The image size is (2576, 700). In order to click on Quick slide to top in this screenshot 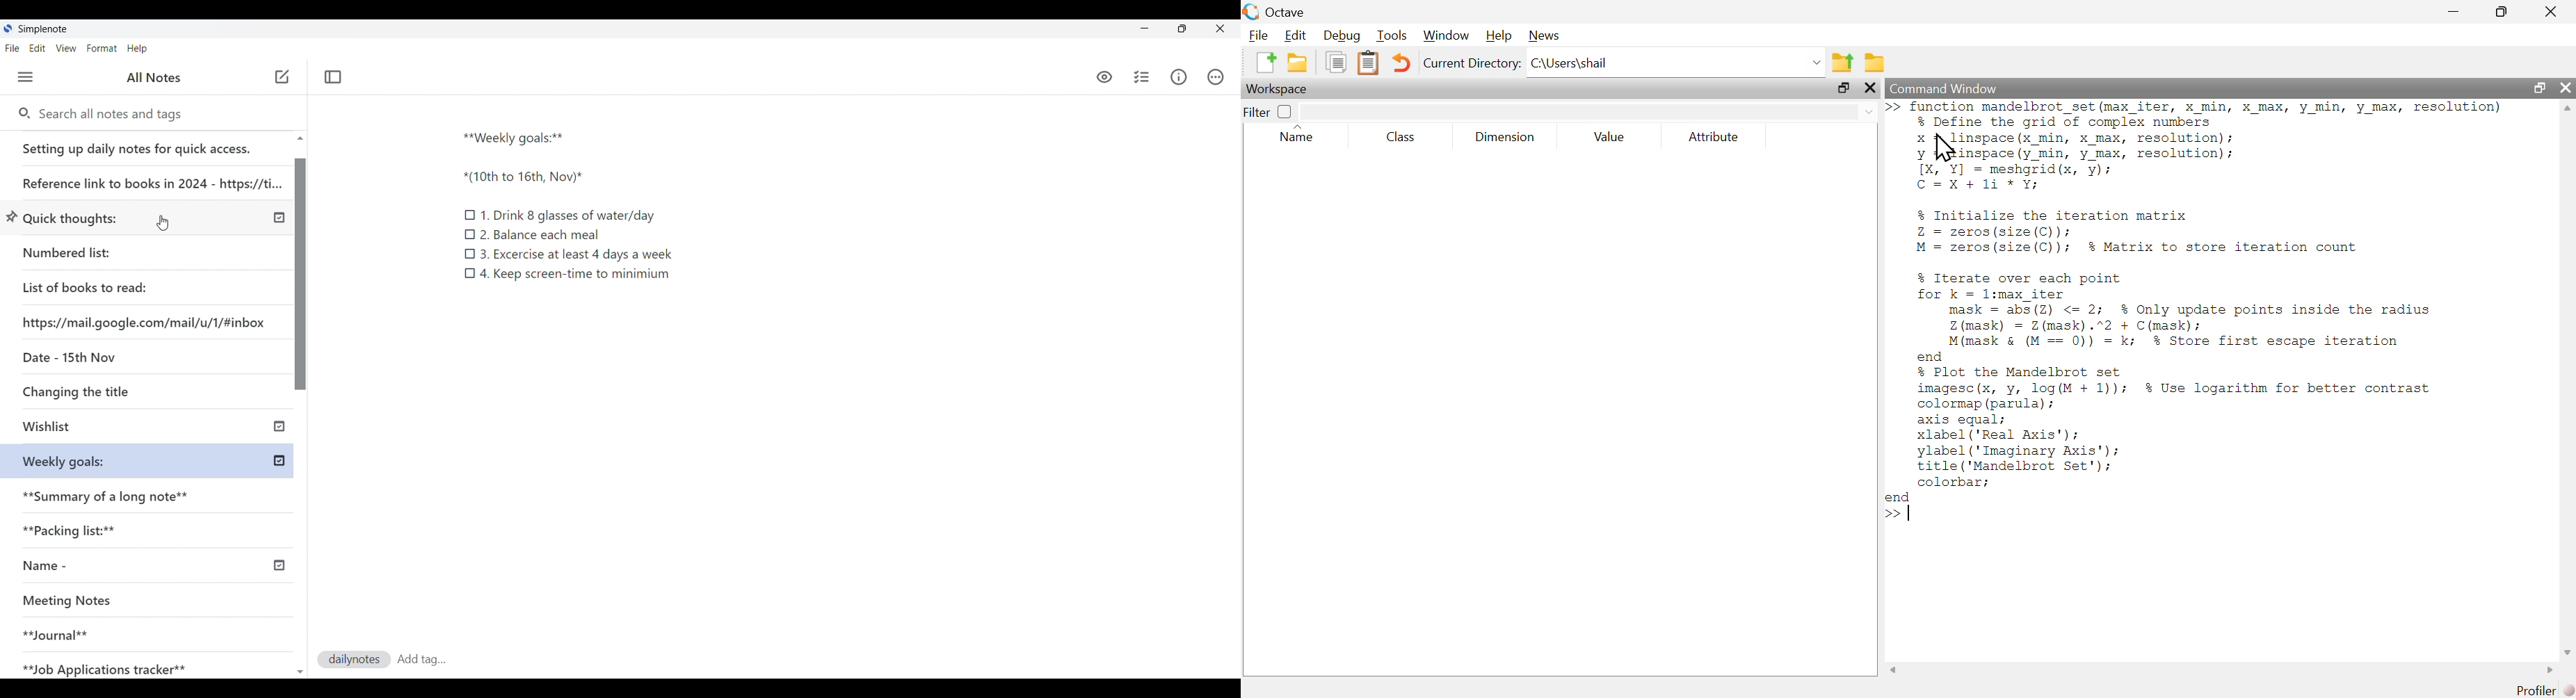, I will do `click(300, 138)`.